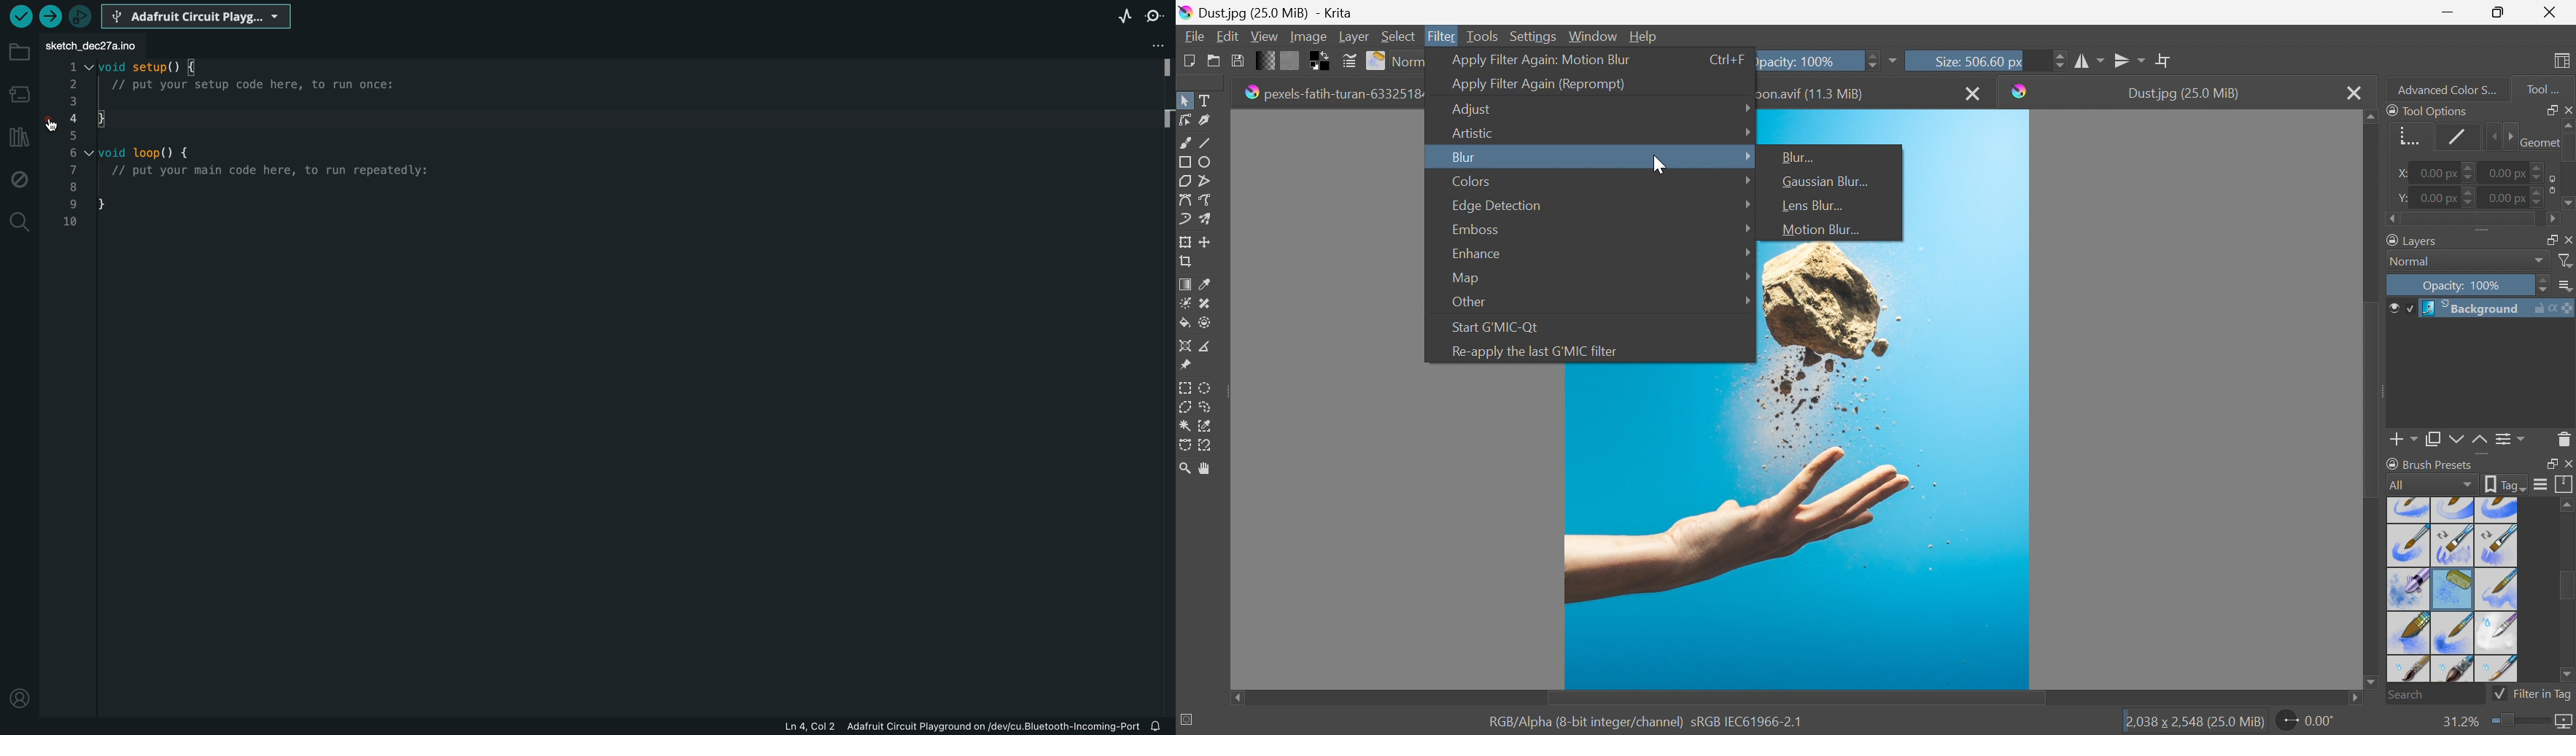  Describe the element at coordinates (2563, 723) in the screenshot. I see `Map the displayed canvas size between pixel size or print size` at that location.